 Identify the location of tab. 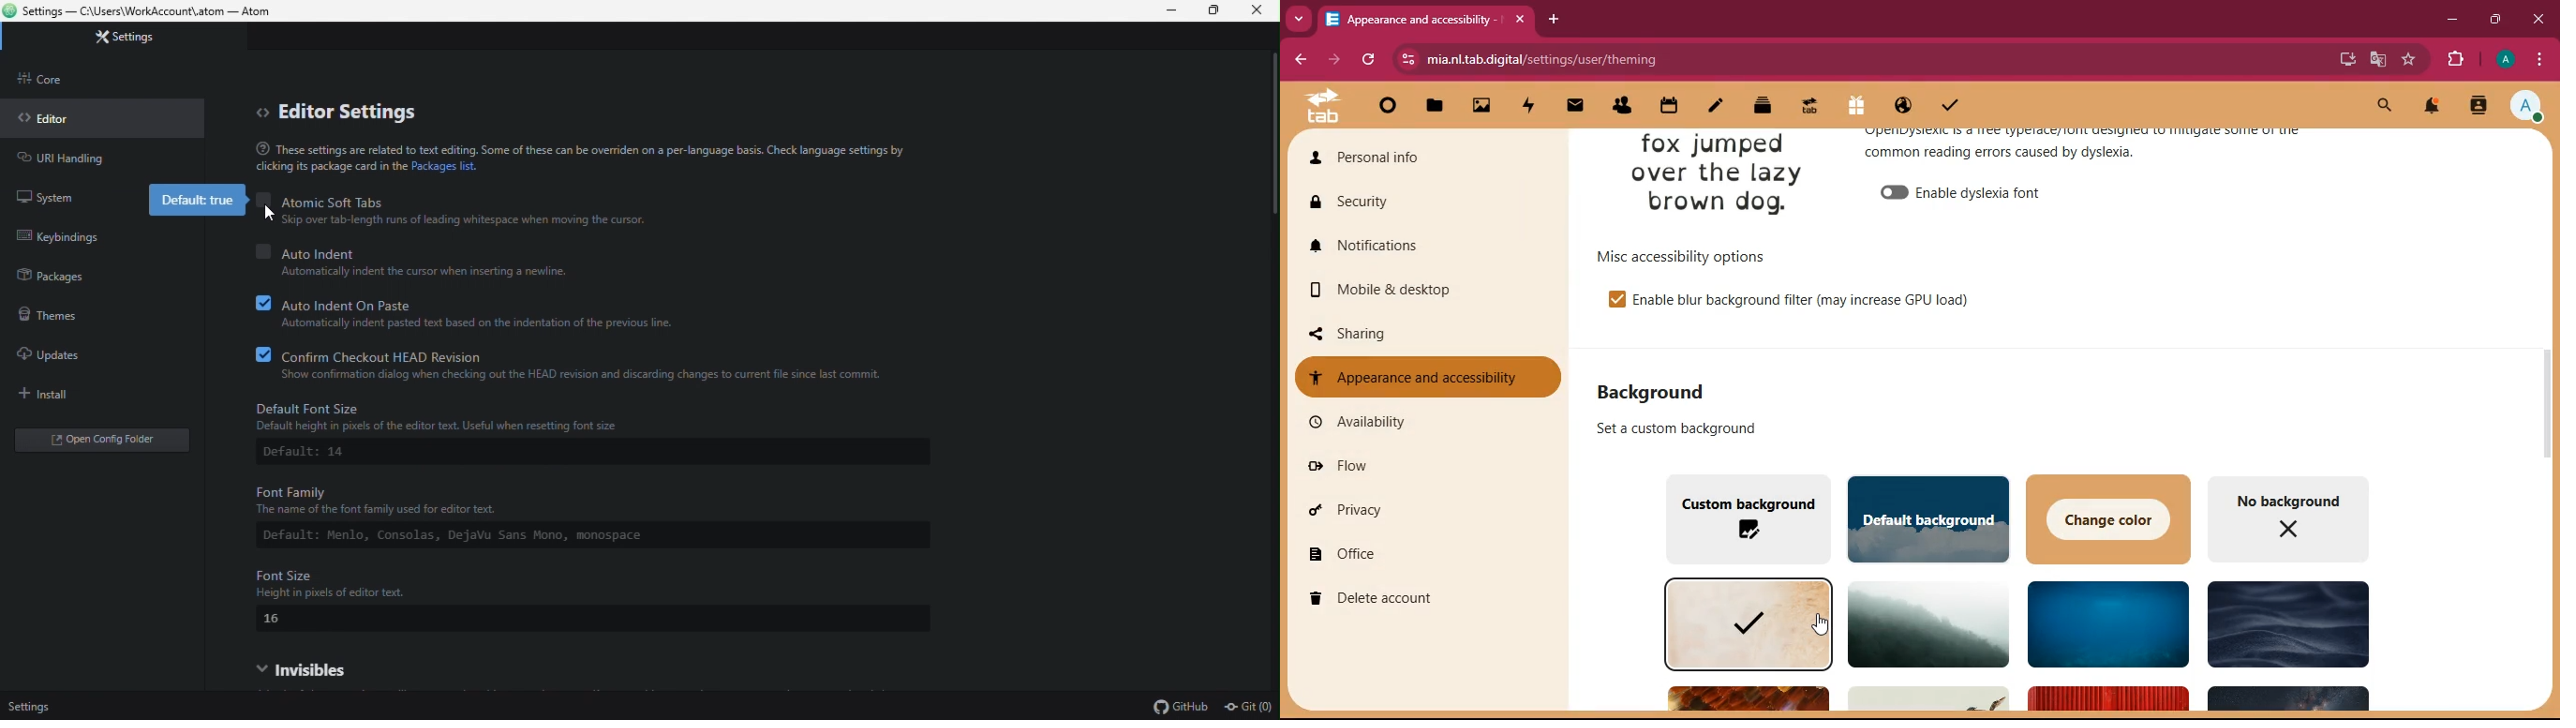
(1321, 107).